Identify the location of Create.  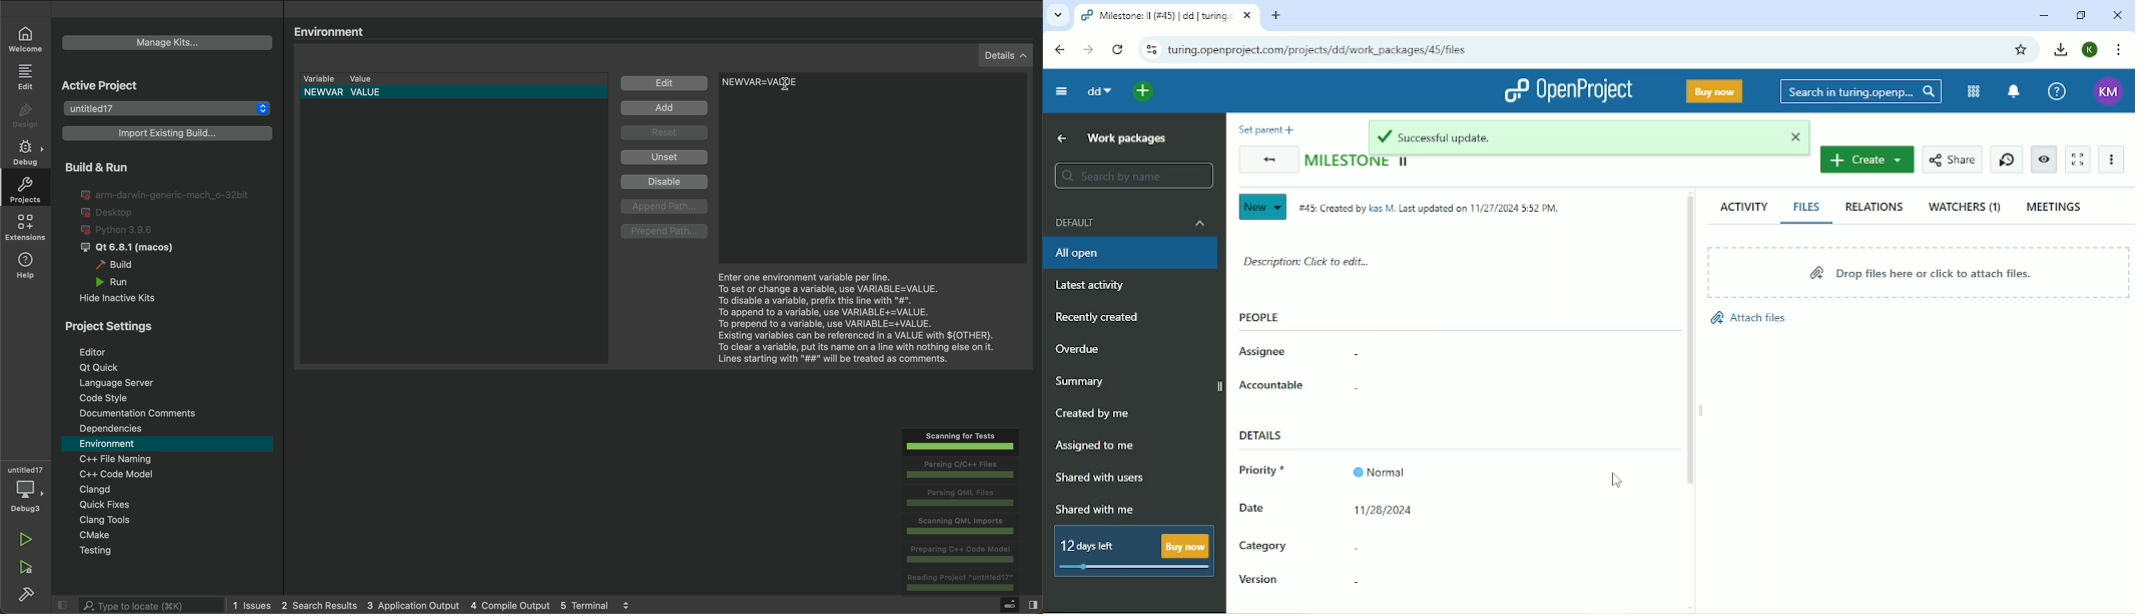
(1867, 159).